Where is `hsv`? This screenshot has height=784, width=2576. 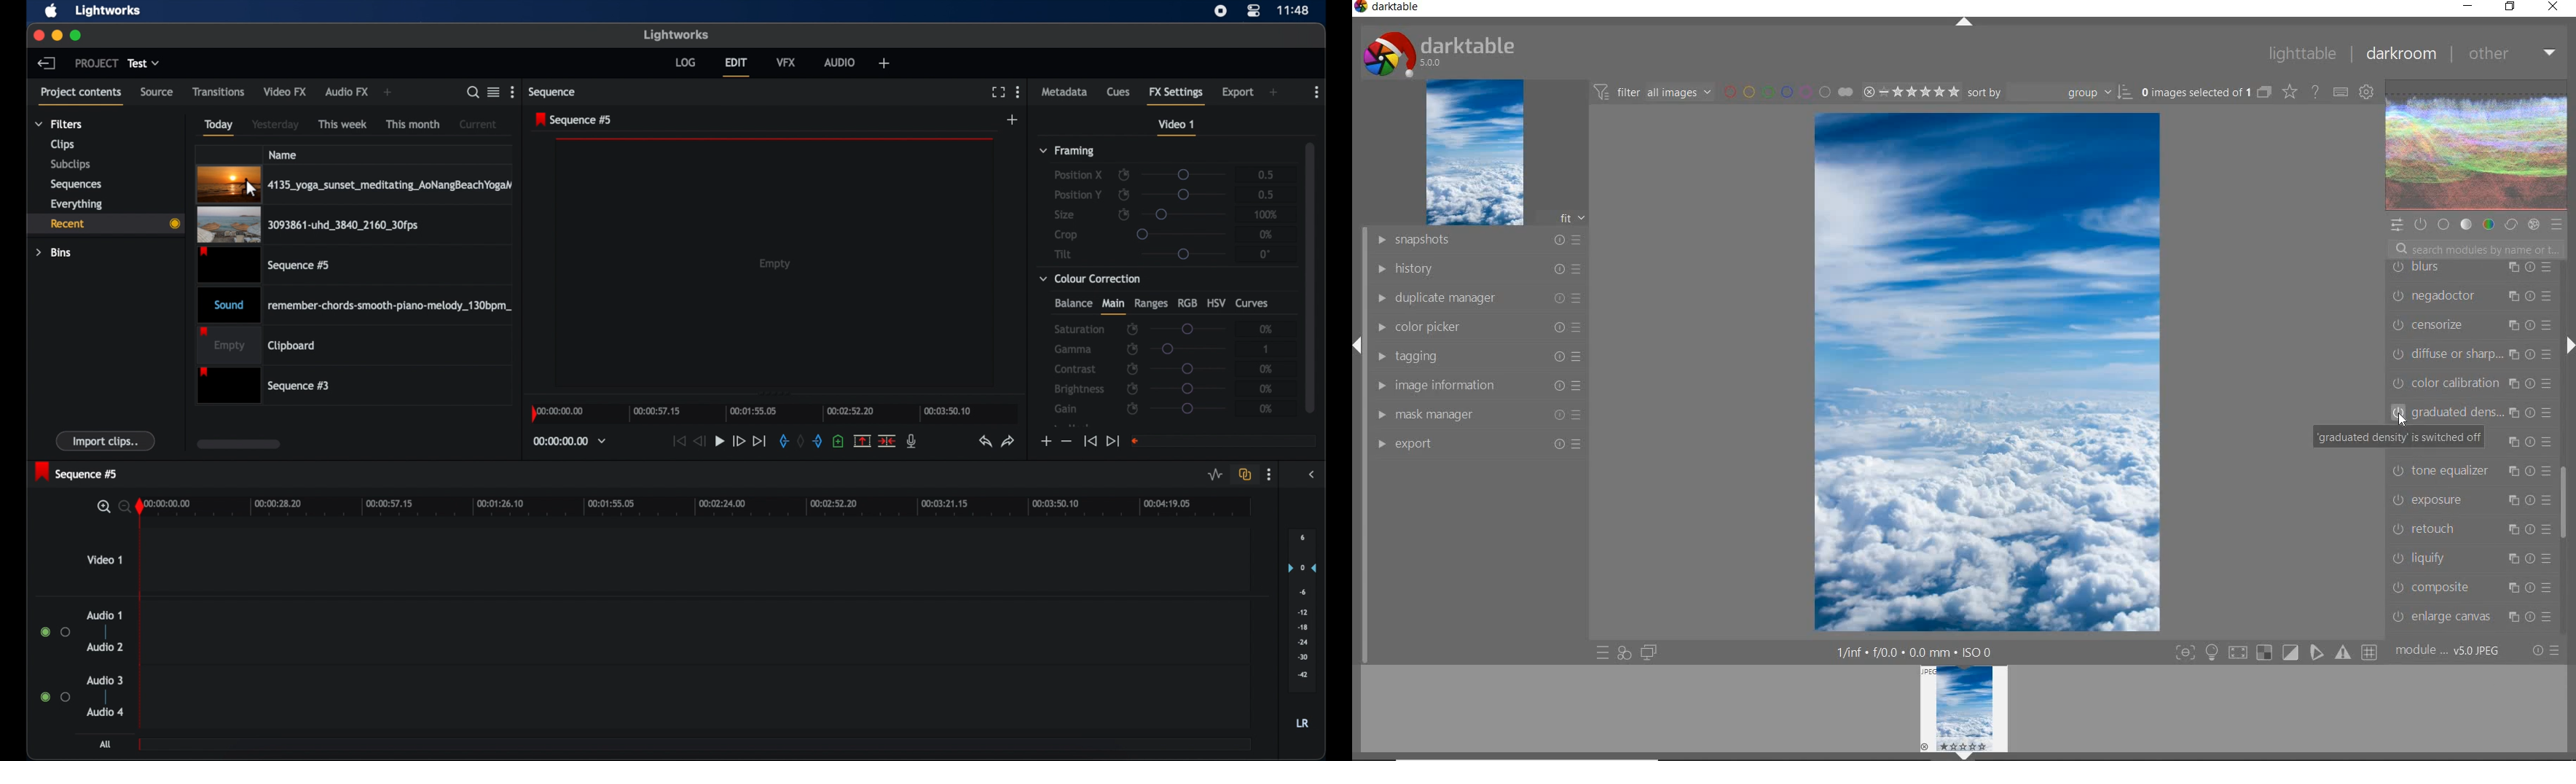
hsv is located at coordinates (1216, 302).